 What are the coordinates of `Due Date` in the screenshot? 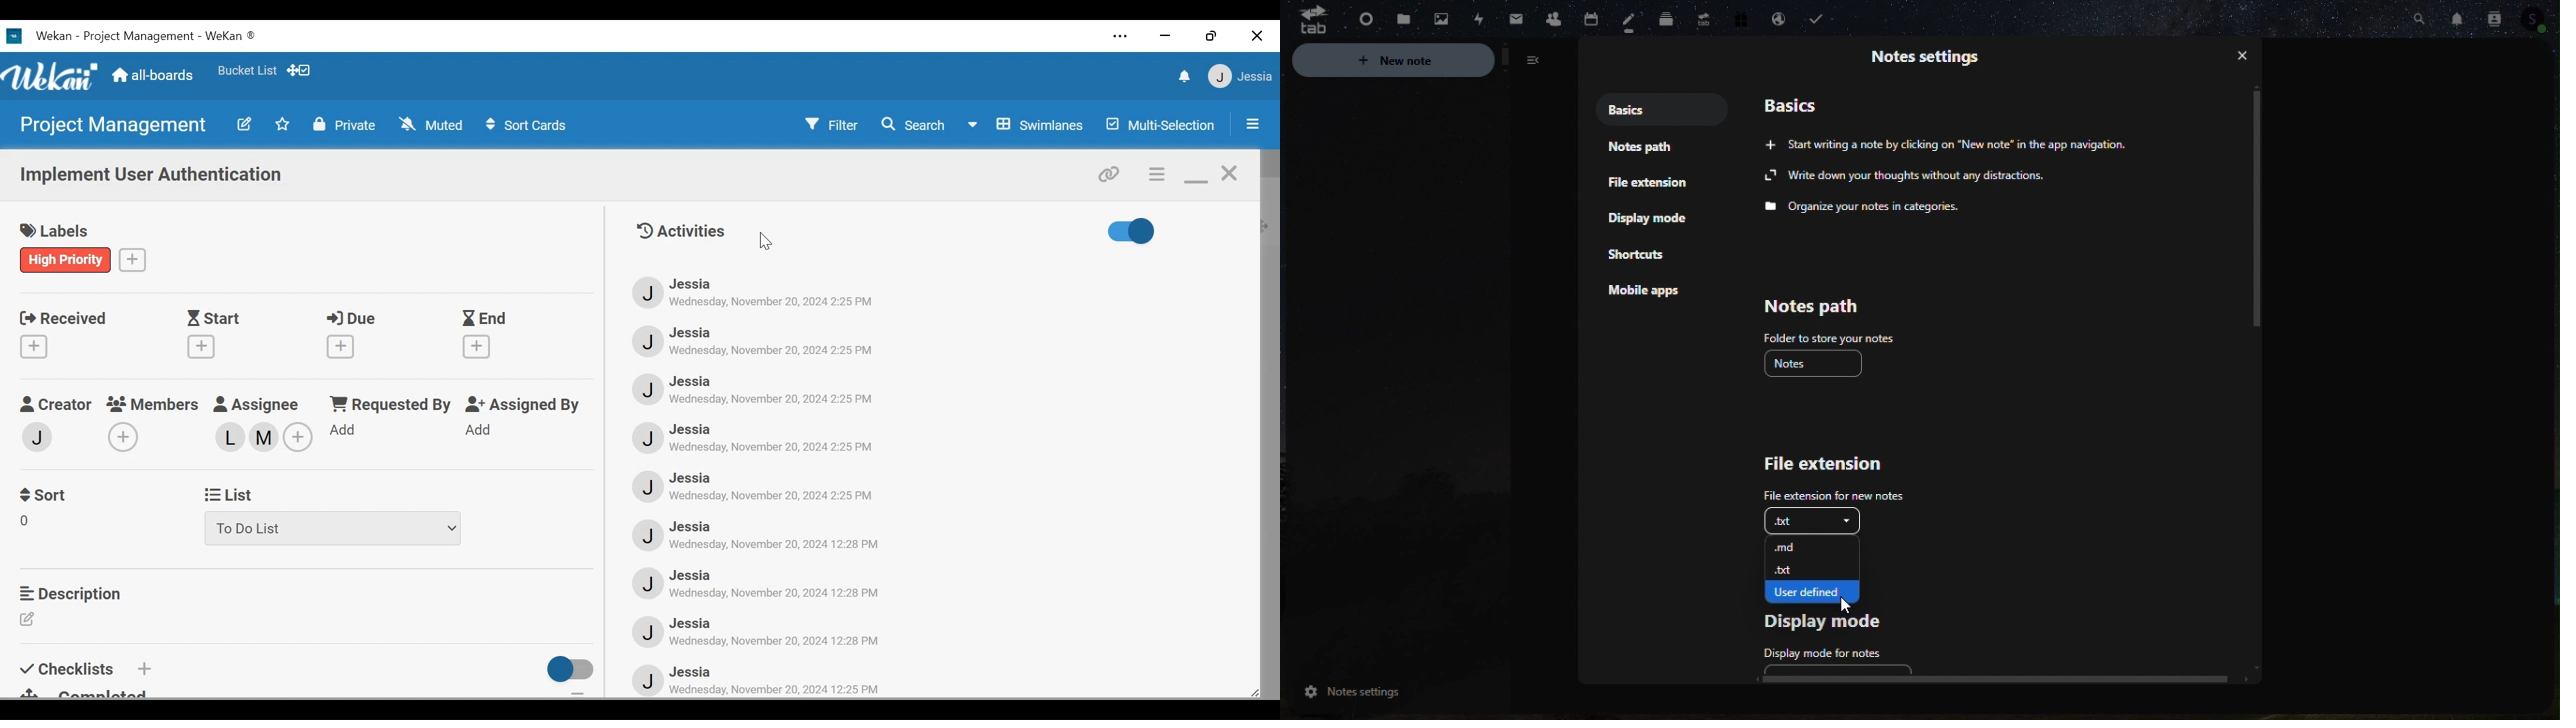 It's located at (357, 319).